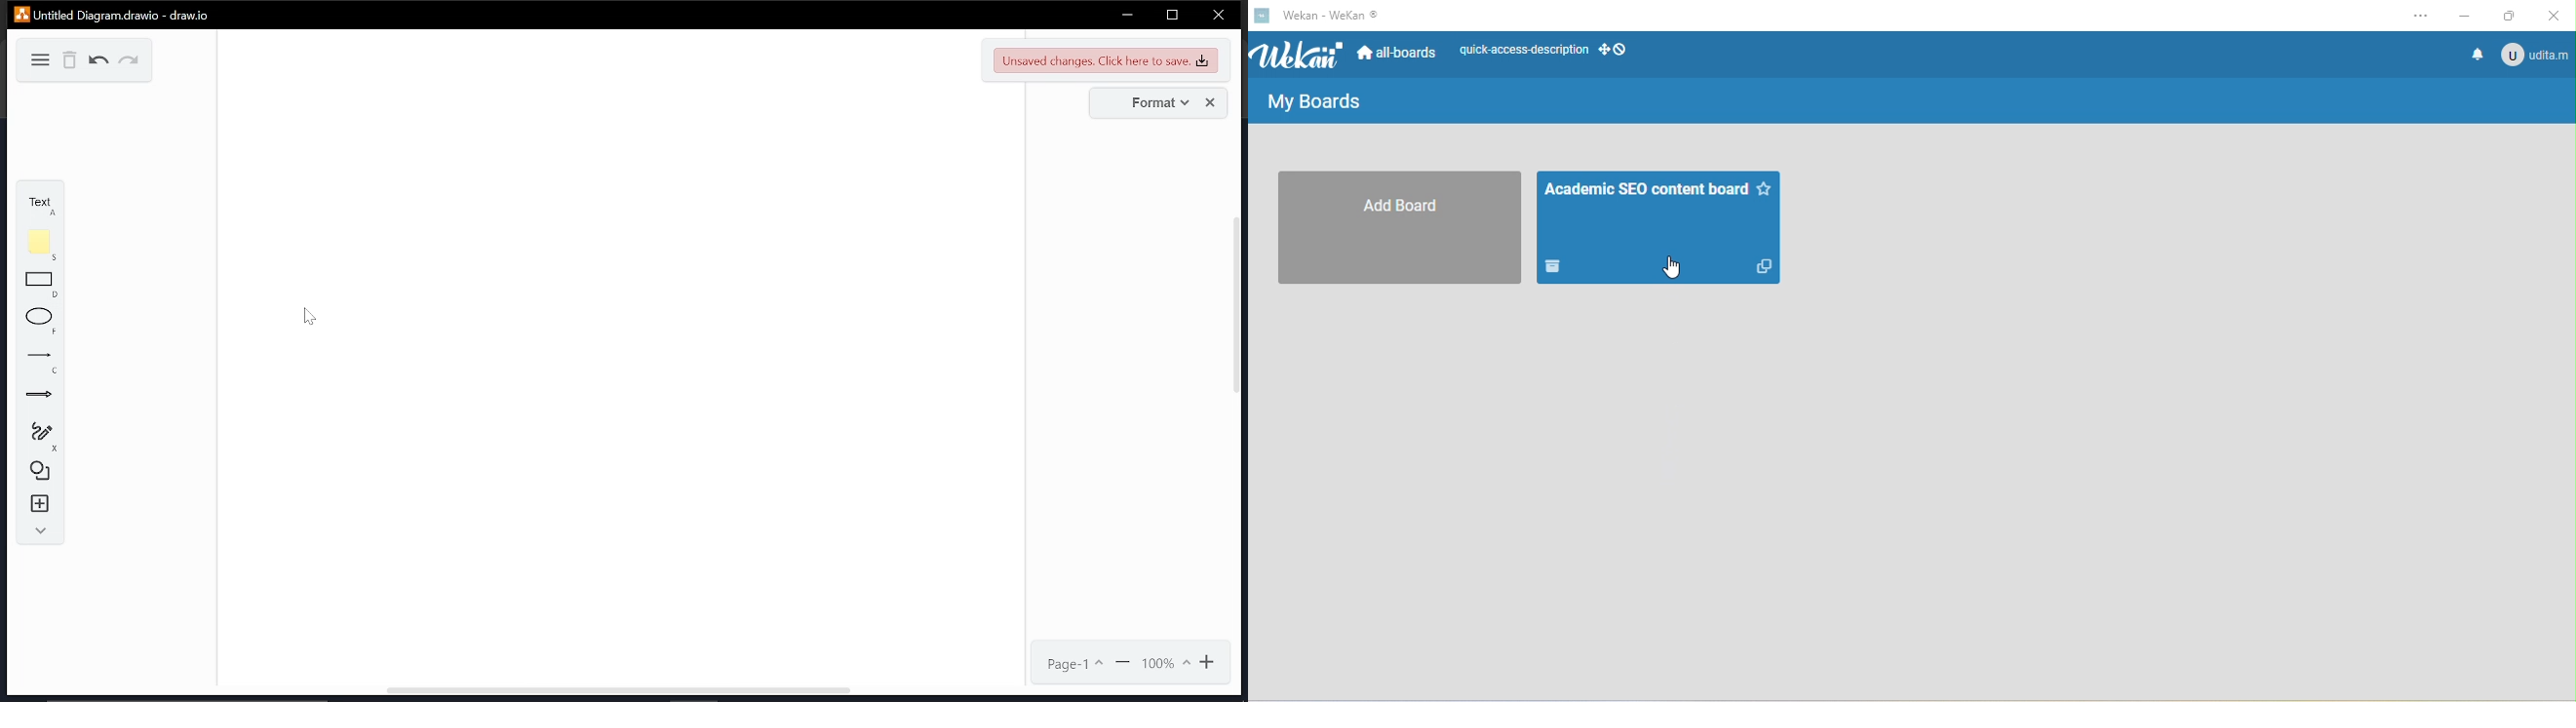  I want to click on note, so click(43, 245).